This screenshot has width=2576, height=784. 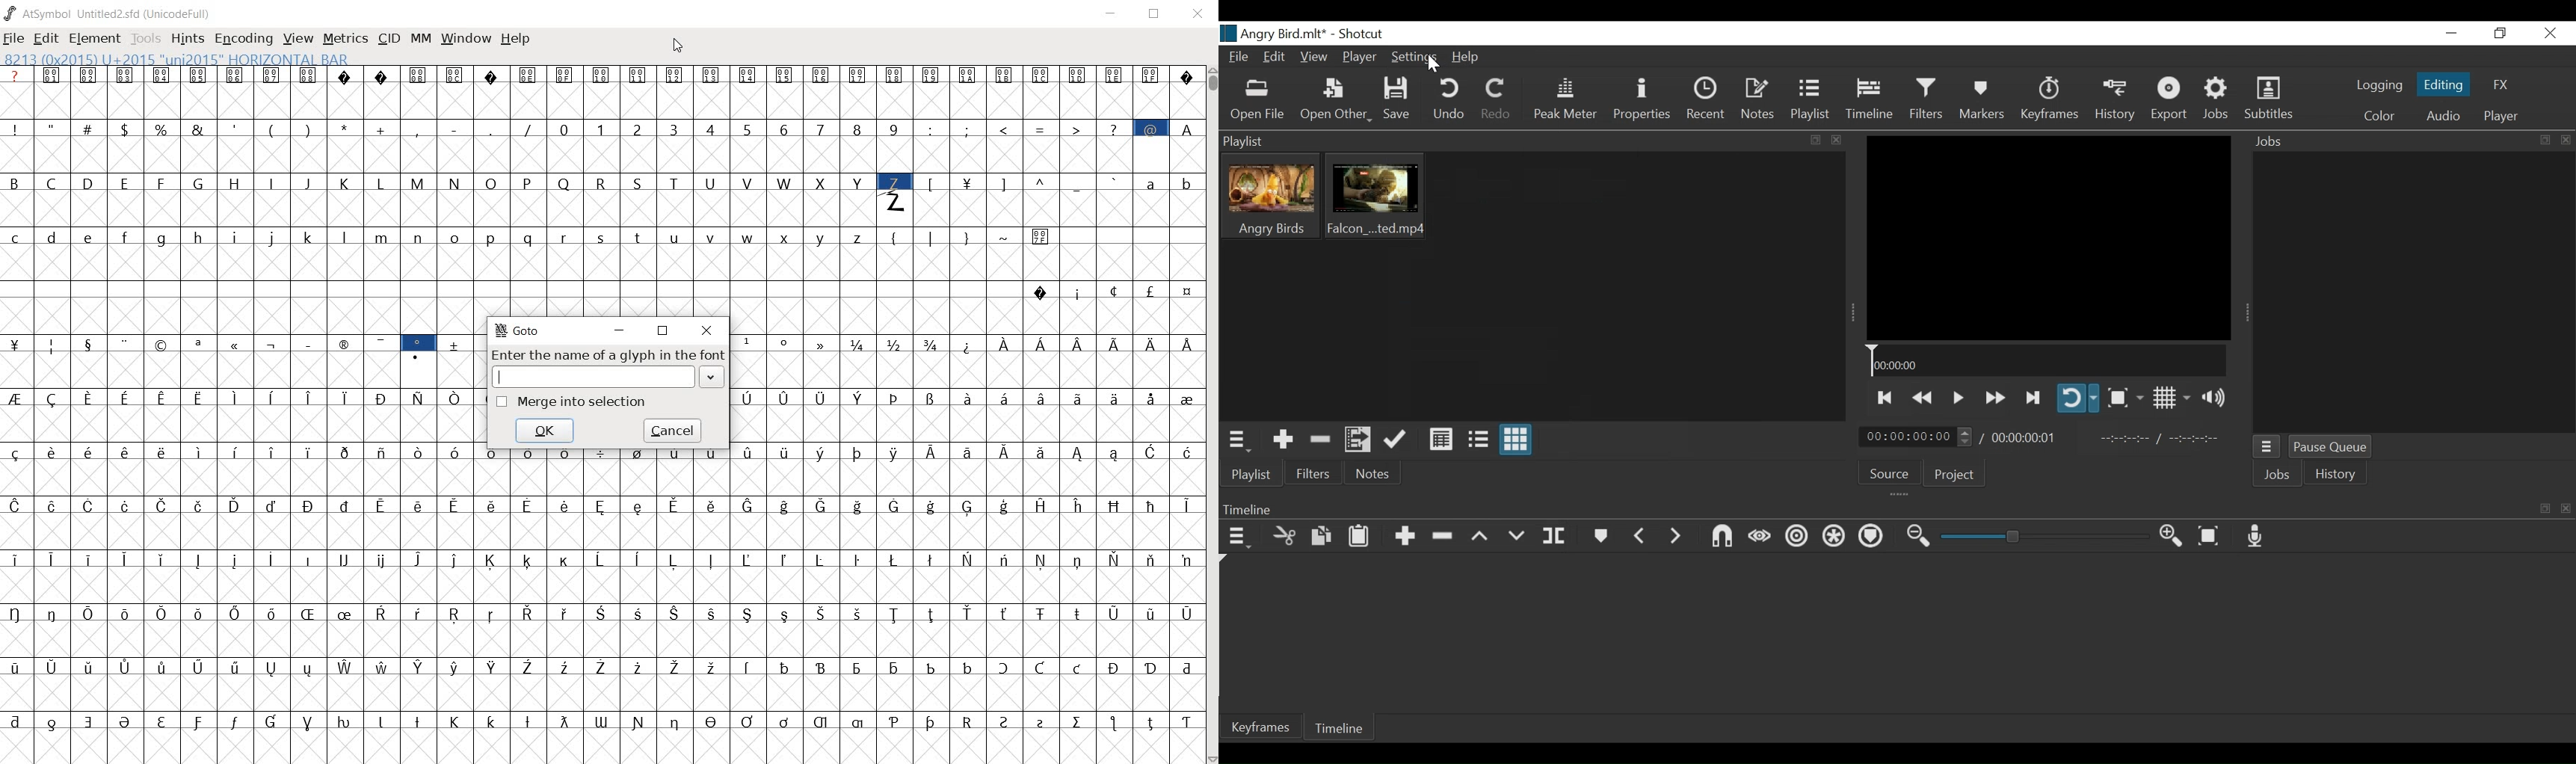 I want to click on CID, so click(x=389, y=38).